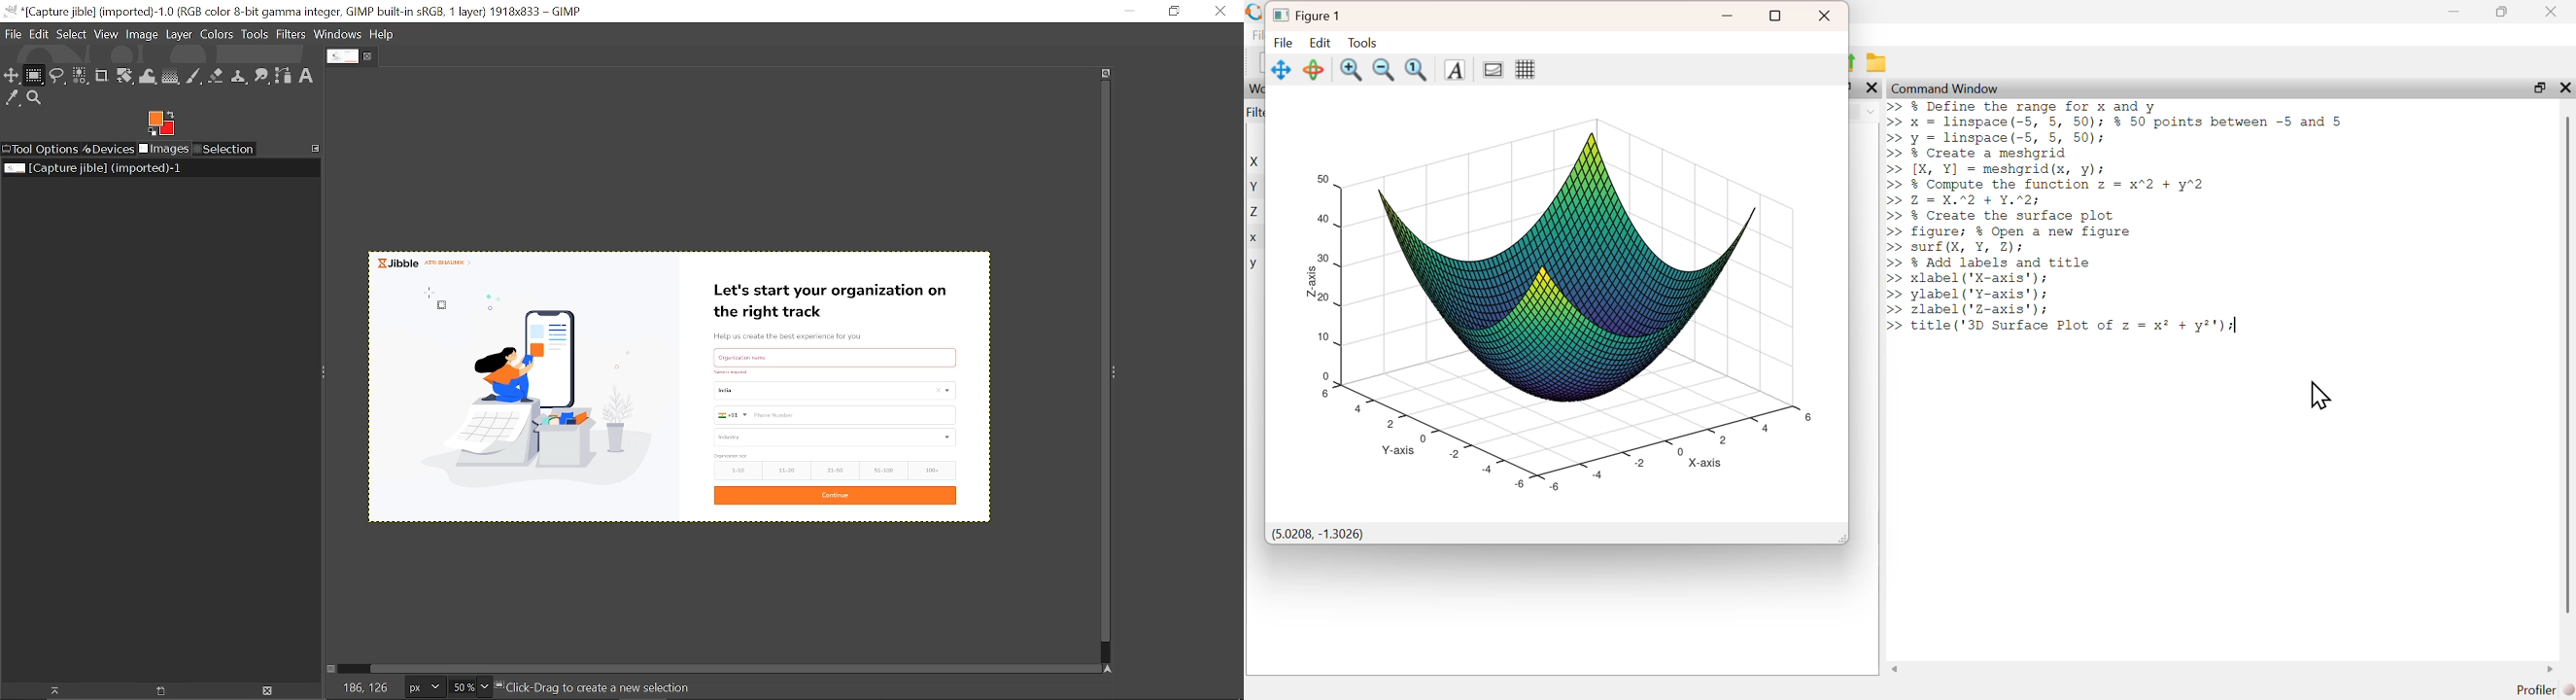  Describe the element at coordinates (1107, 668) in the screenshot. I see `Navigate this window` at that location.